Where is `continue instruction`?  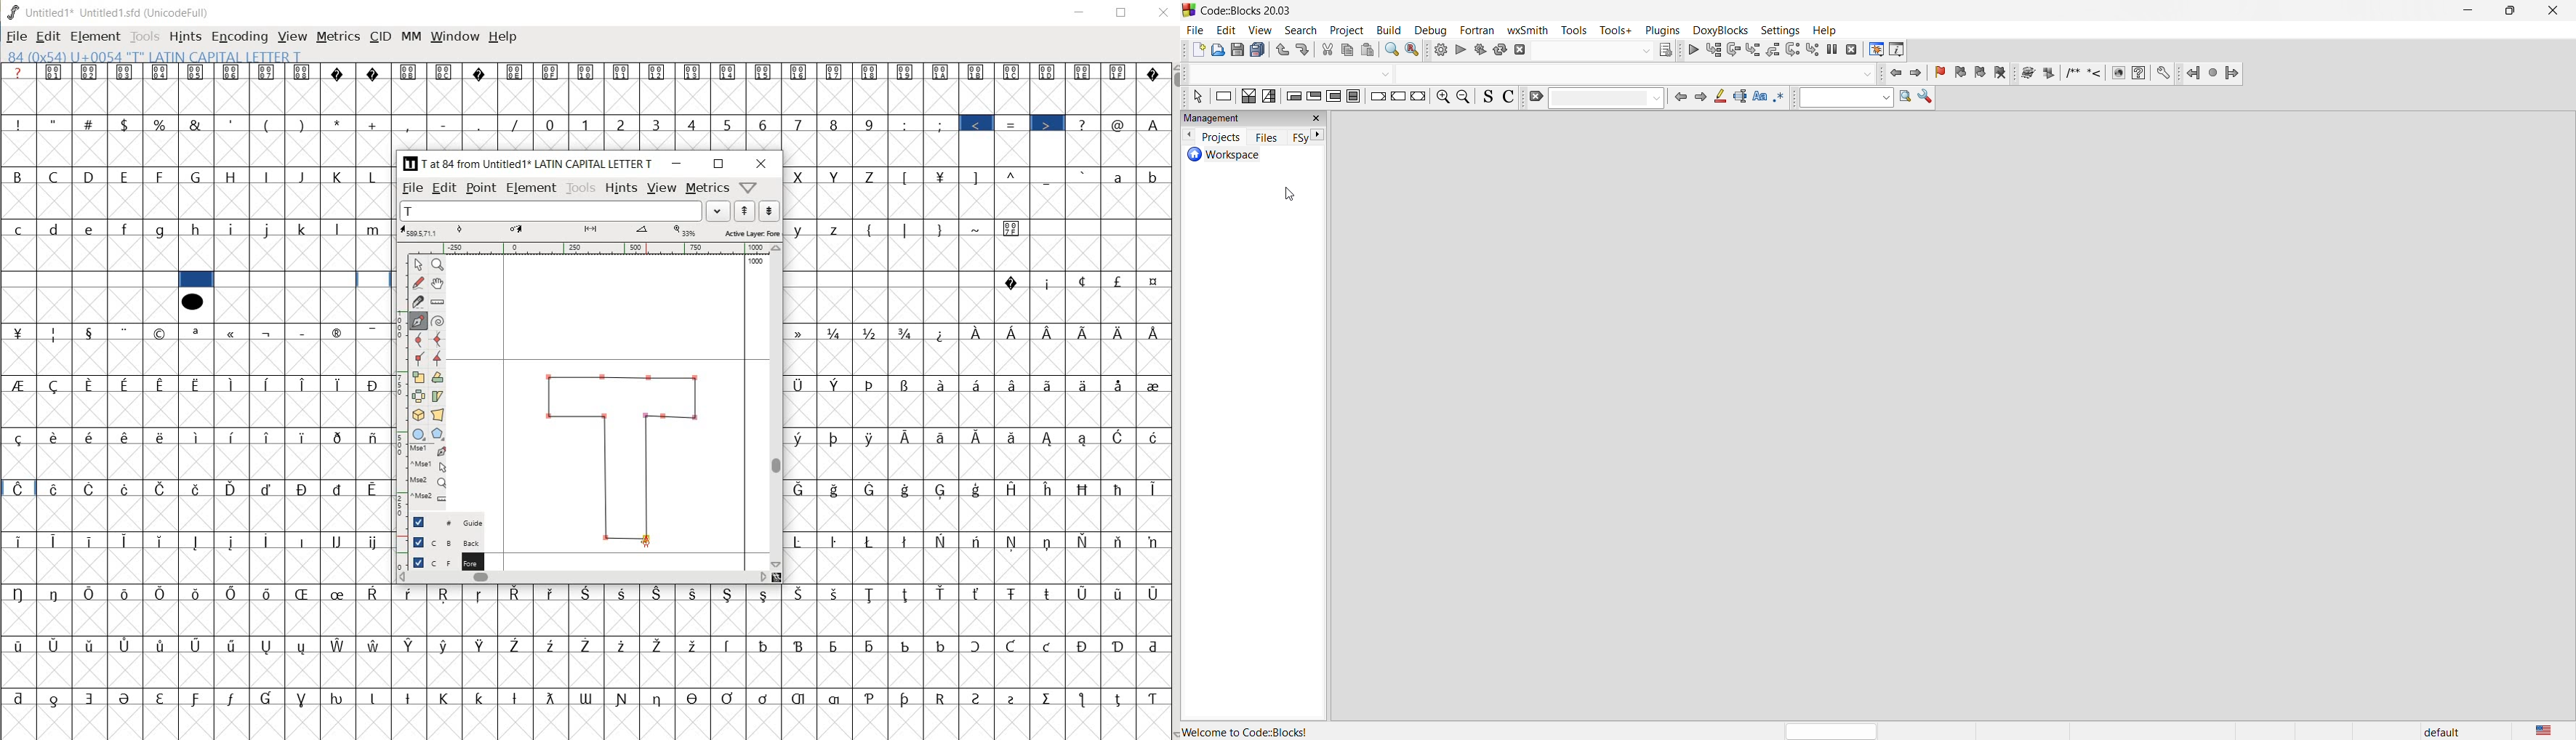 continue instruction is located at coordinates (1399, 98).